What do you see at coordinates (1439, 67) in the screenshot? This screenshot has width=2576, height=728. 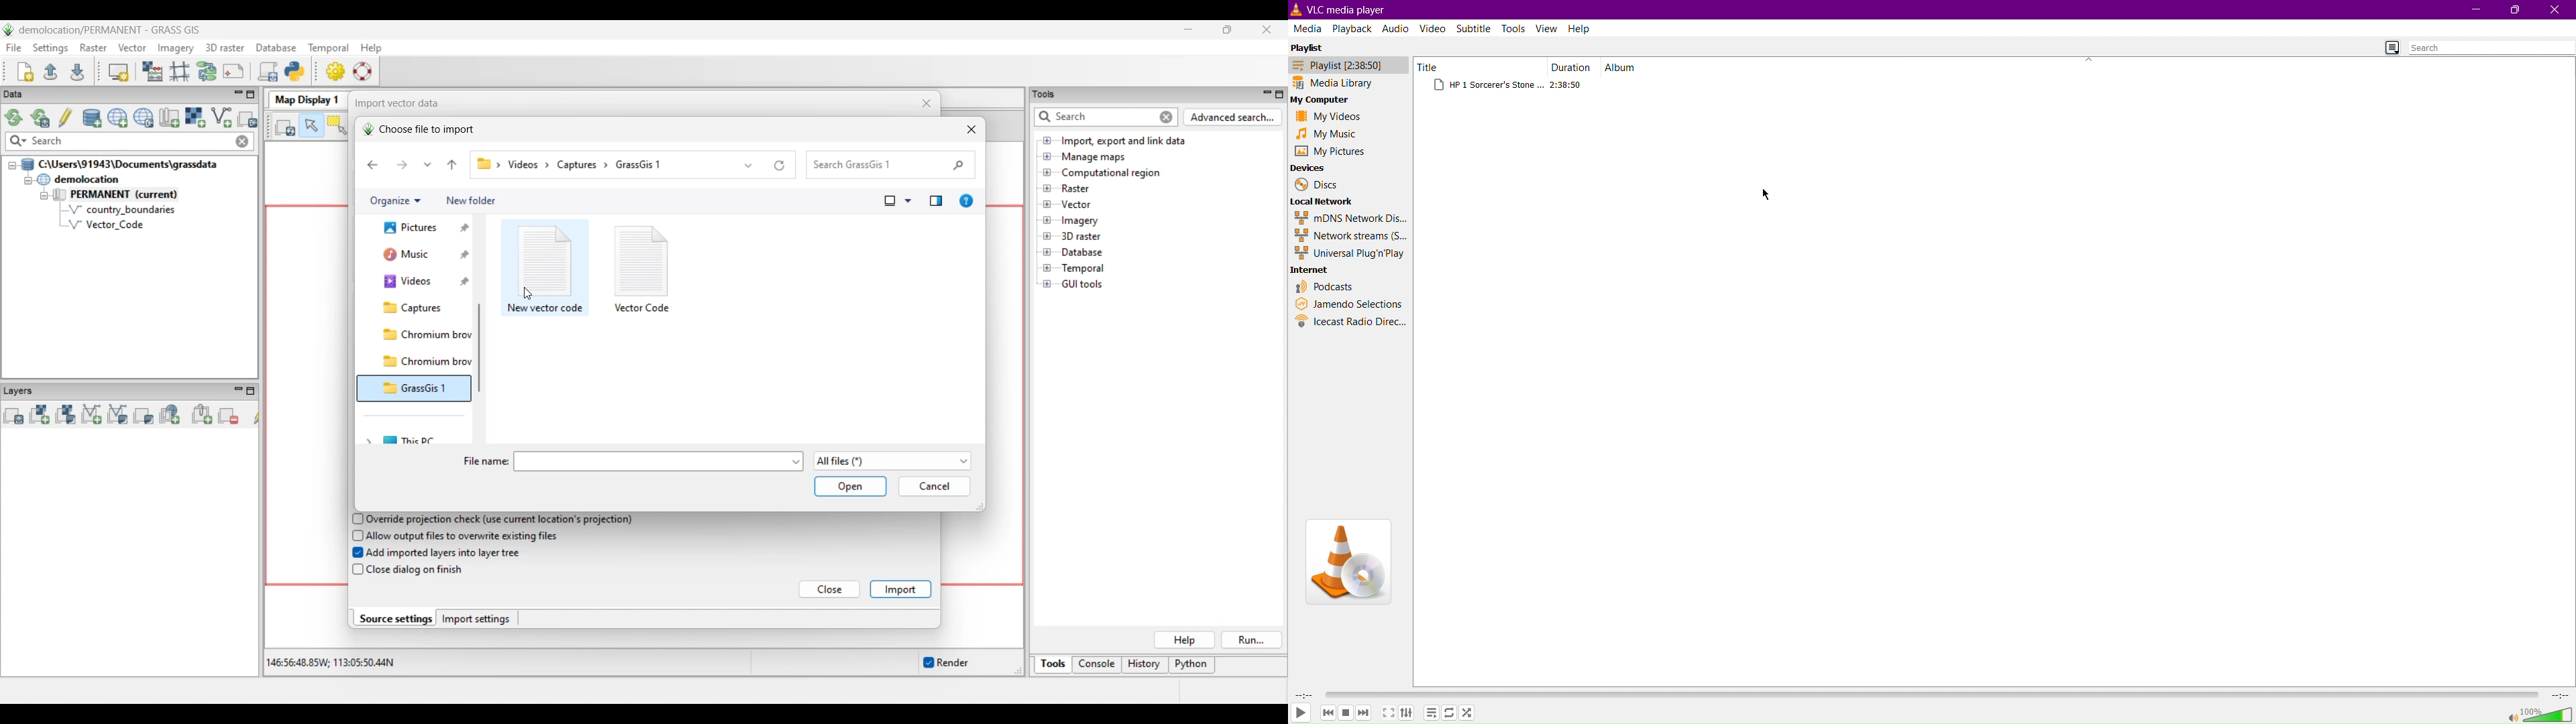 I see `Title` at bounding box center [1439, 67].